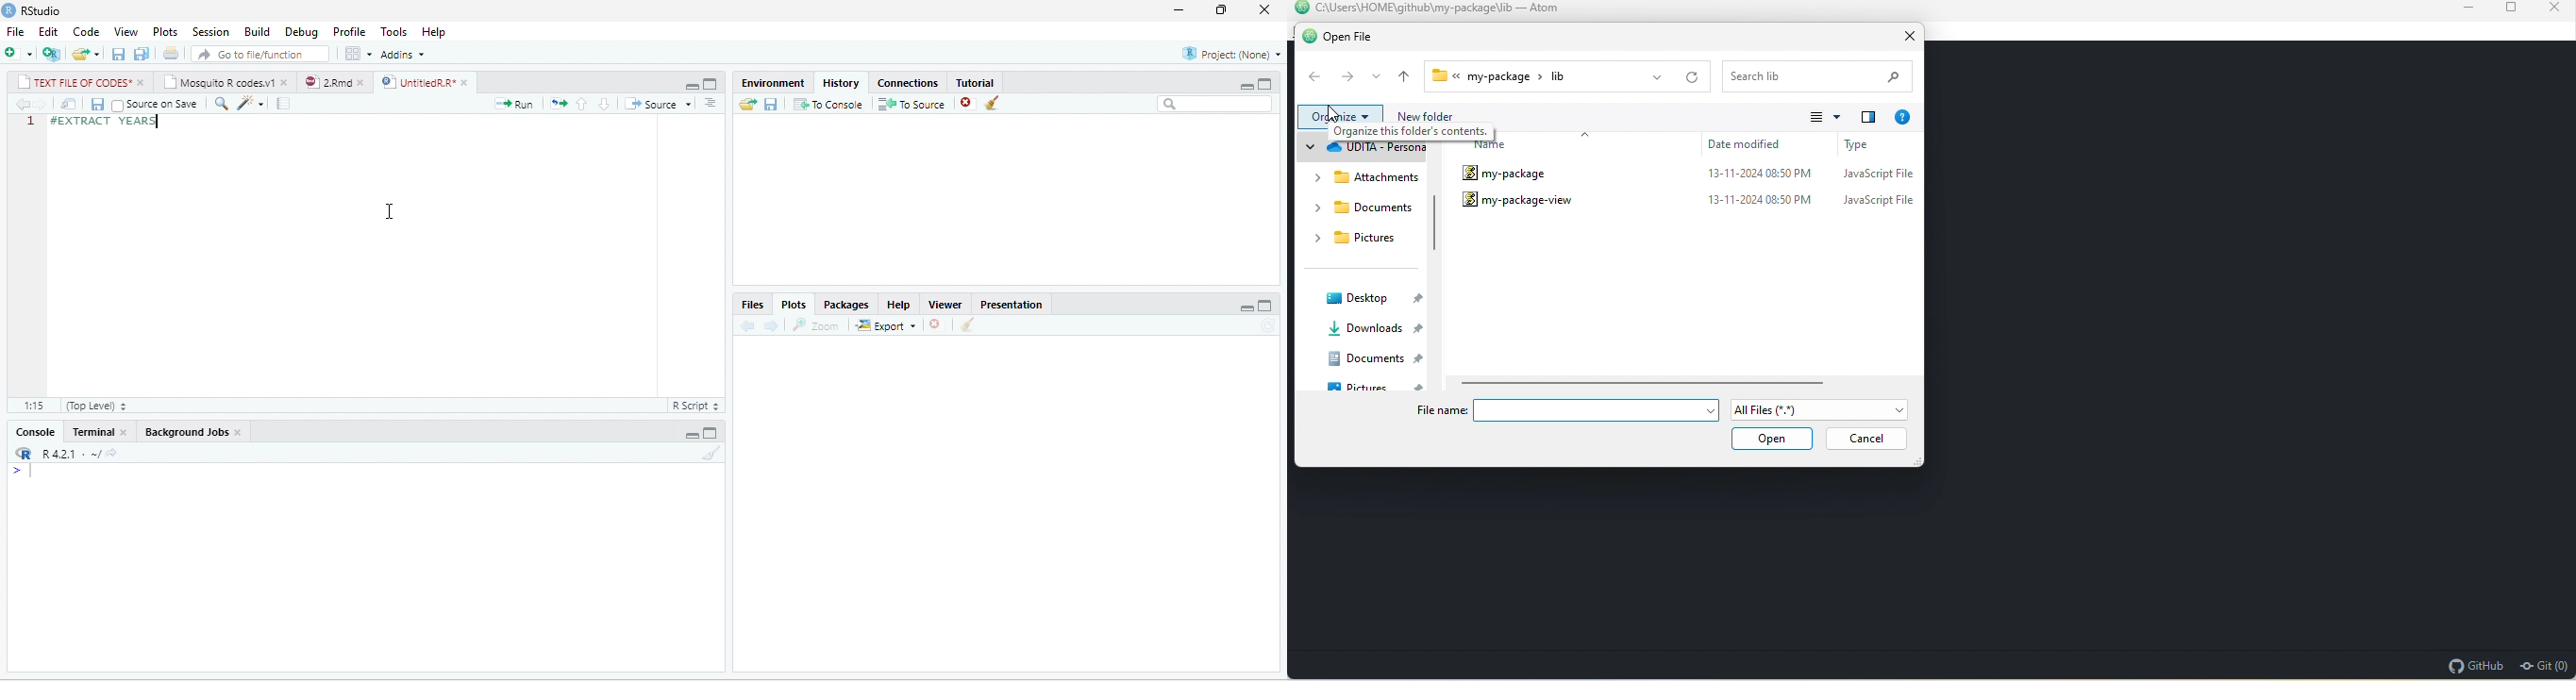 The image size is (2576, 700). I want to click on forward, so click(41, 104).